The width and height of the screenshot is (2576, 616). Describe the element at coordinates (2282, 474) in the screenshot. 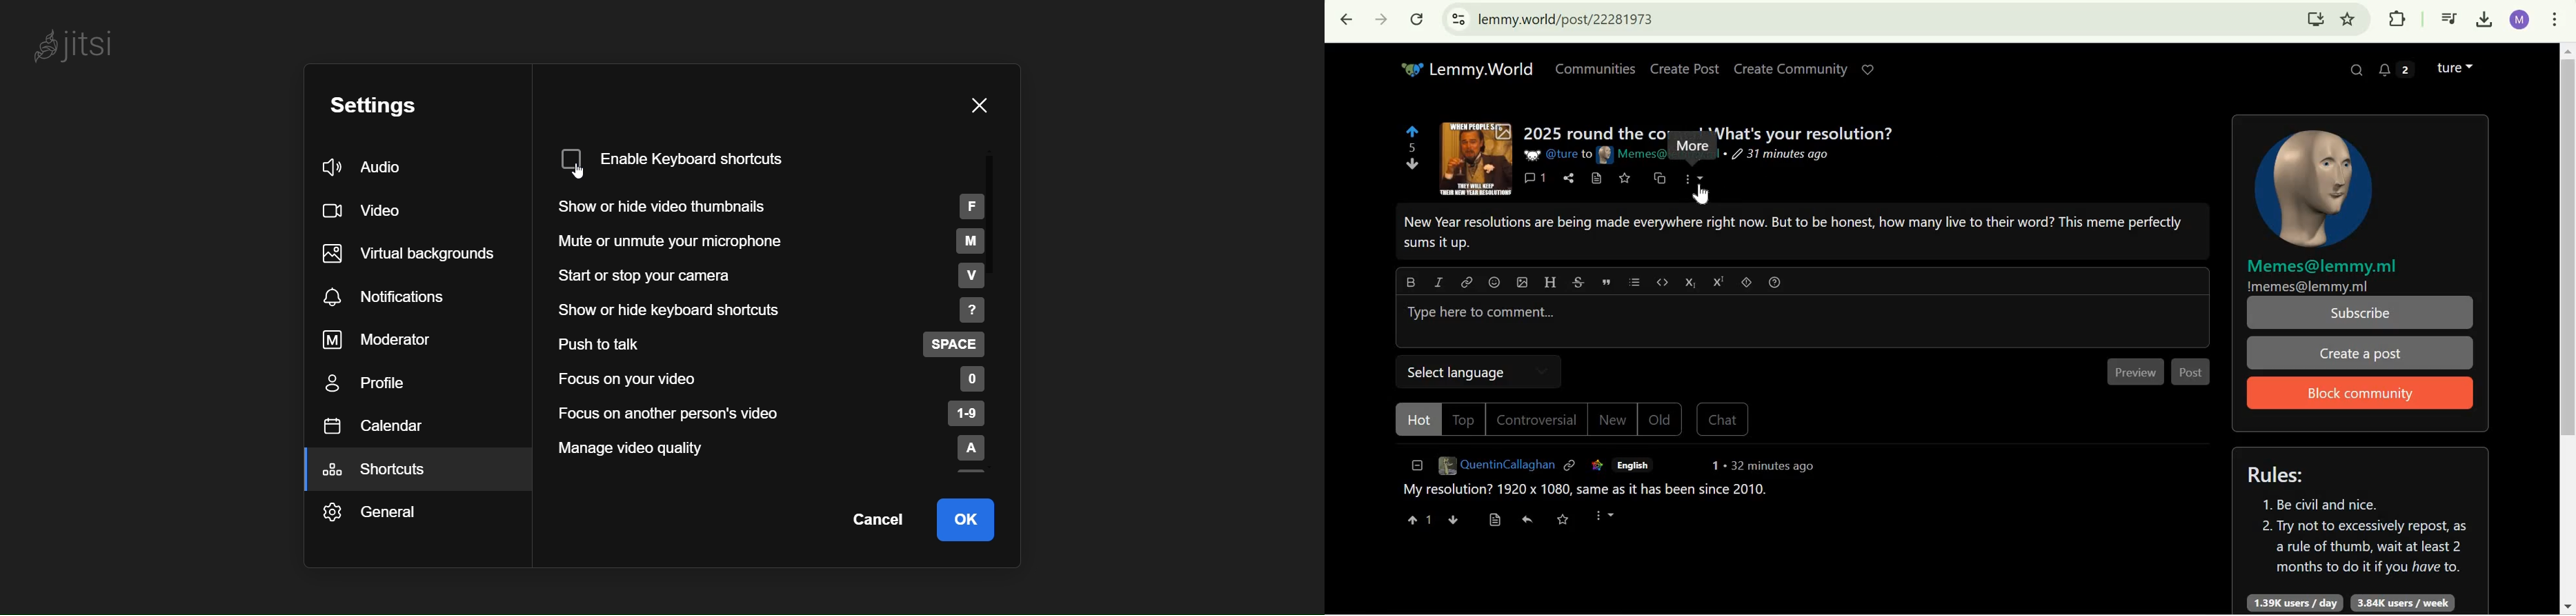

I see `Rules:` at that location.